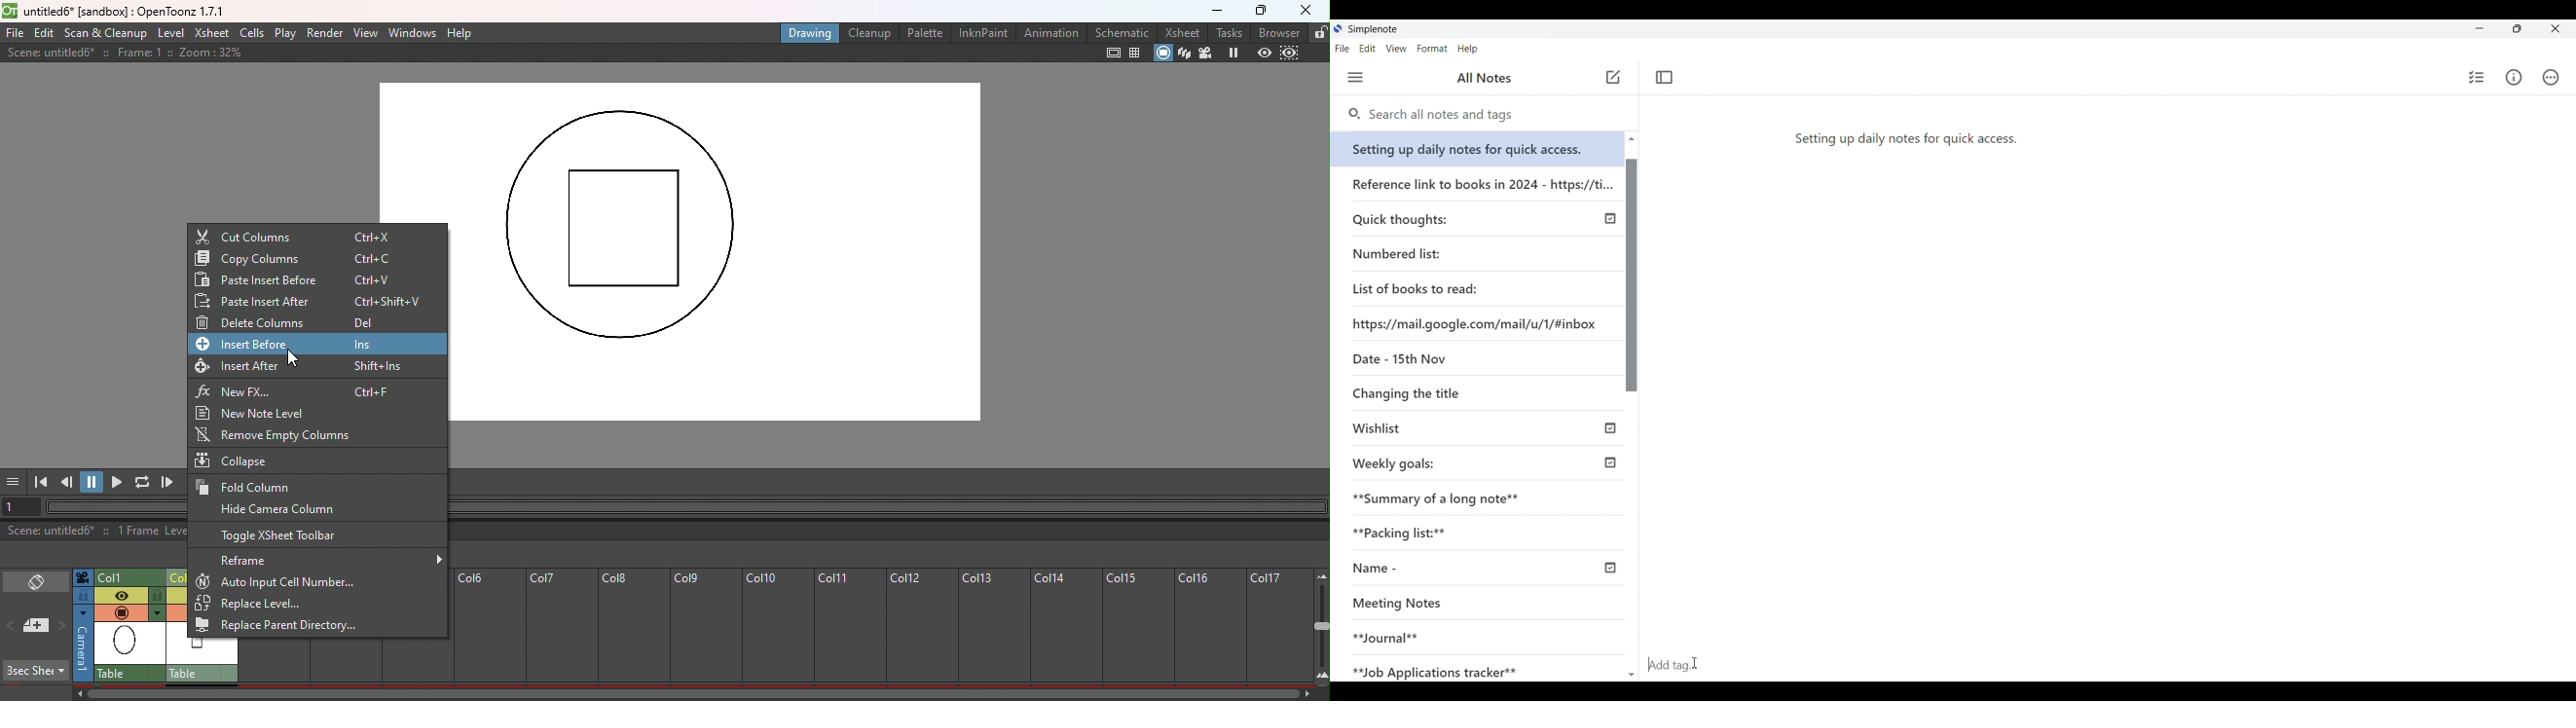 This screenshot has height=728, width=2576. Describe the element at coordinates (1609, 568) in the screenshot. I see `published` at that location.